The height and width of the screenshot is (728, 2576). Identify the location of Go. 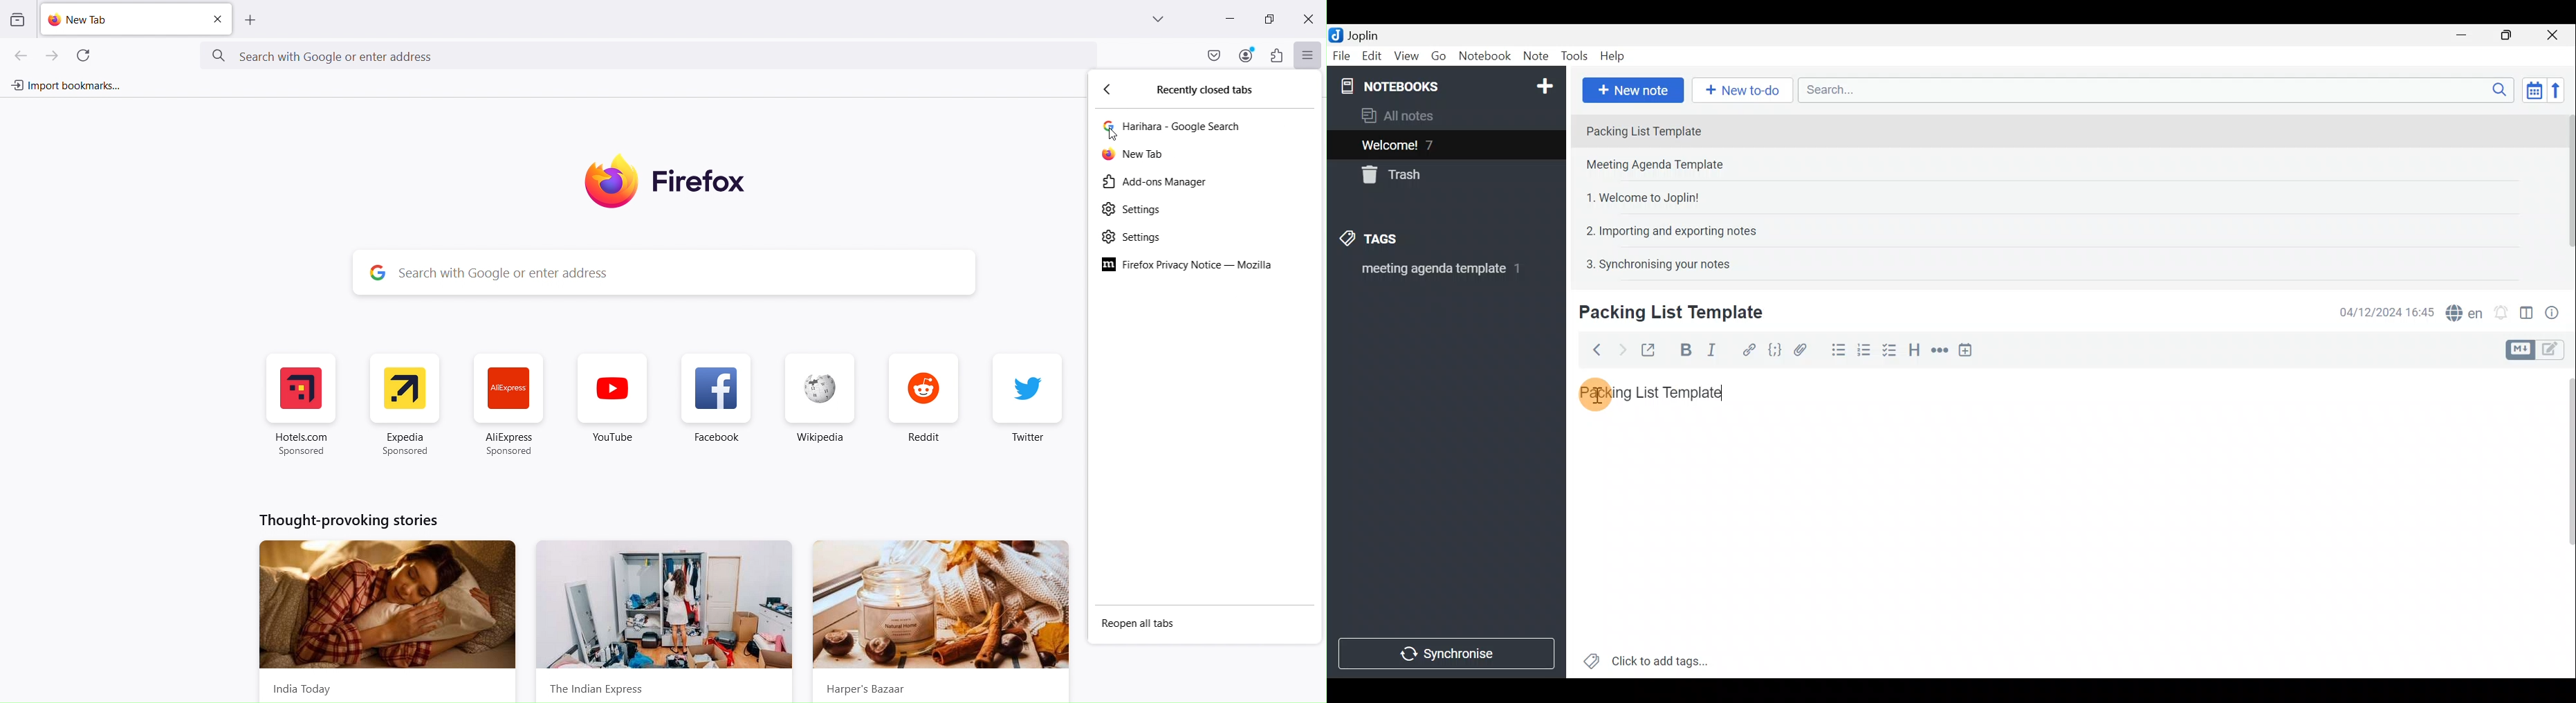
(1439, 56).